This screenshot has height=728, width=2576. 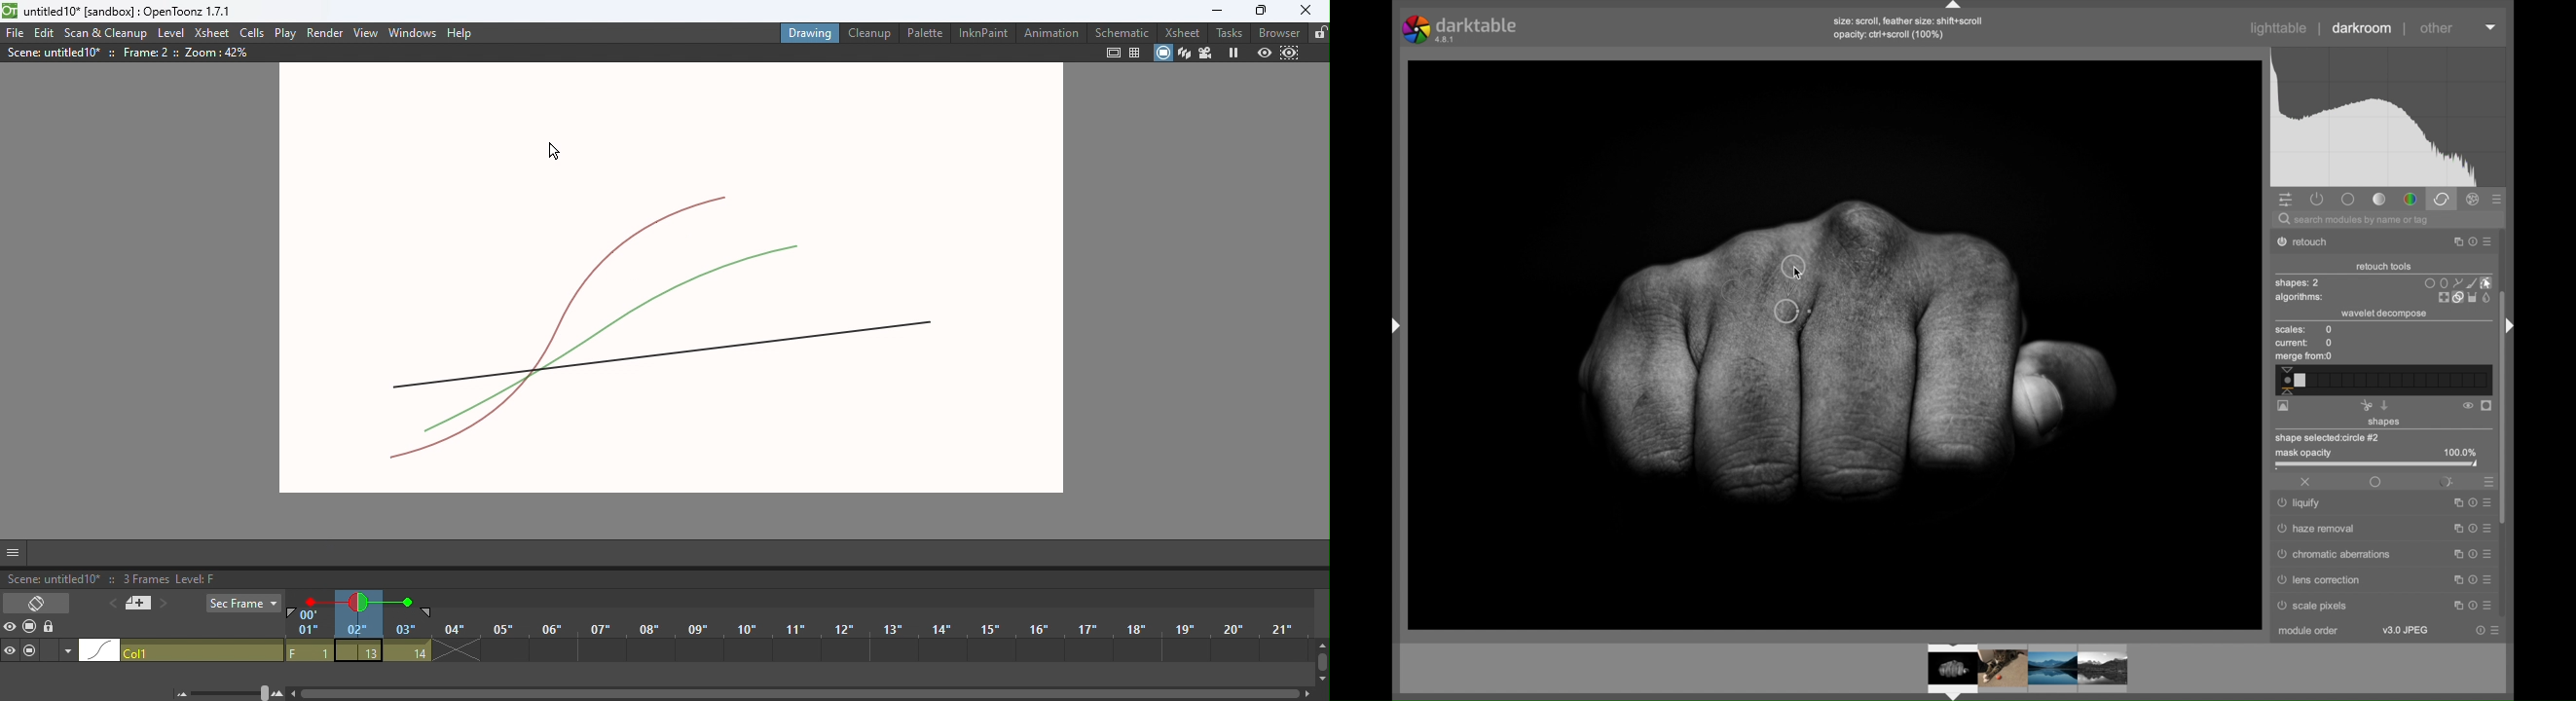 I want to click on 13, so click(x=358, y=650).